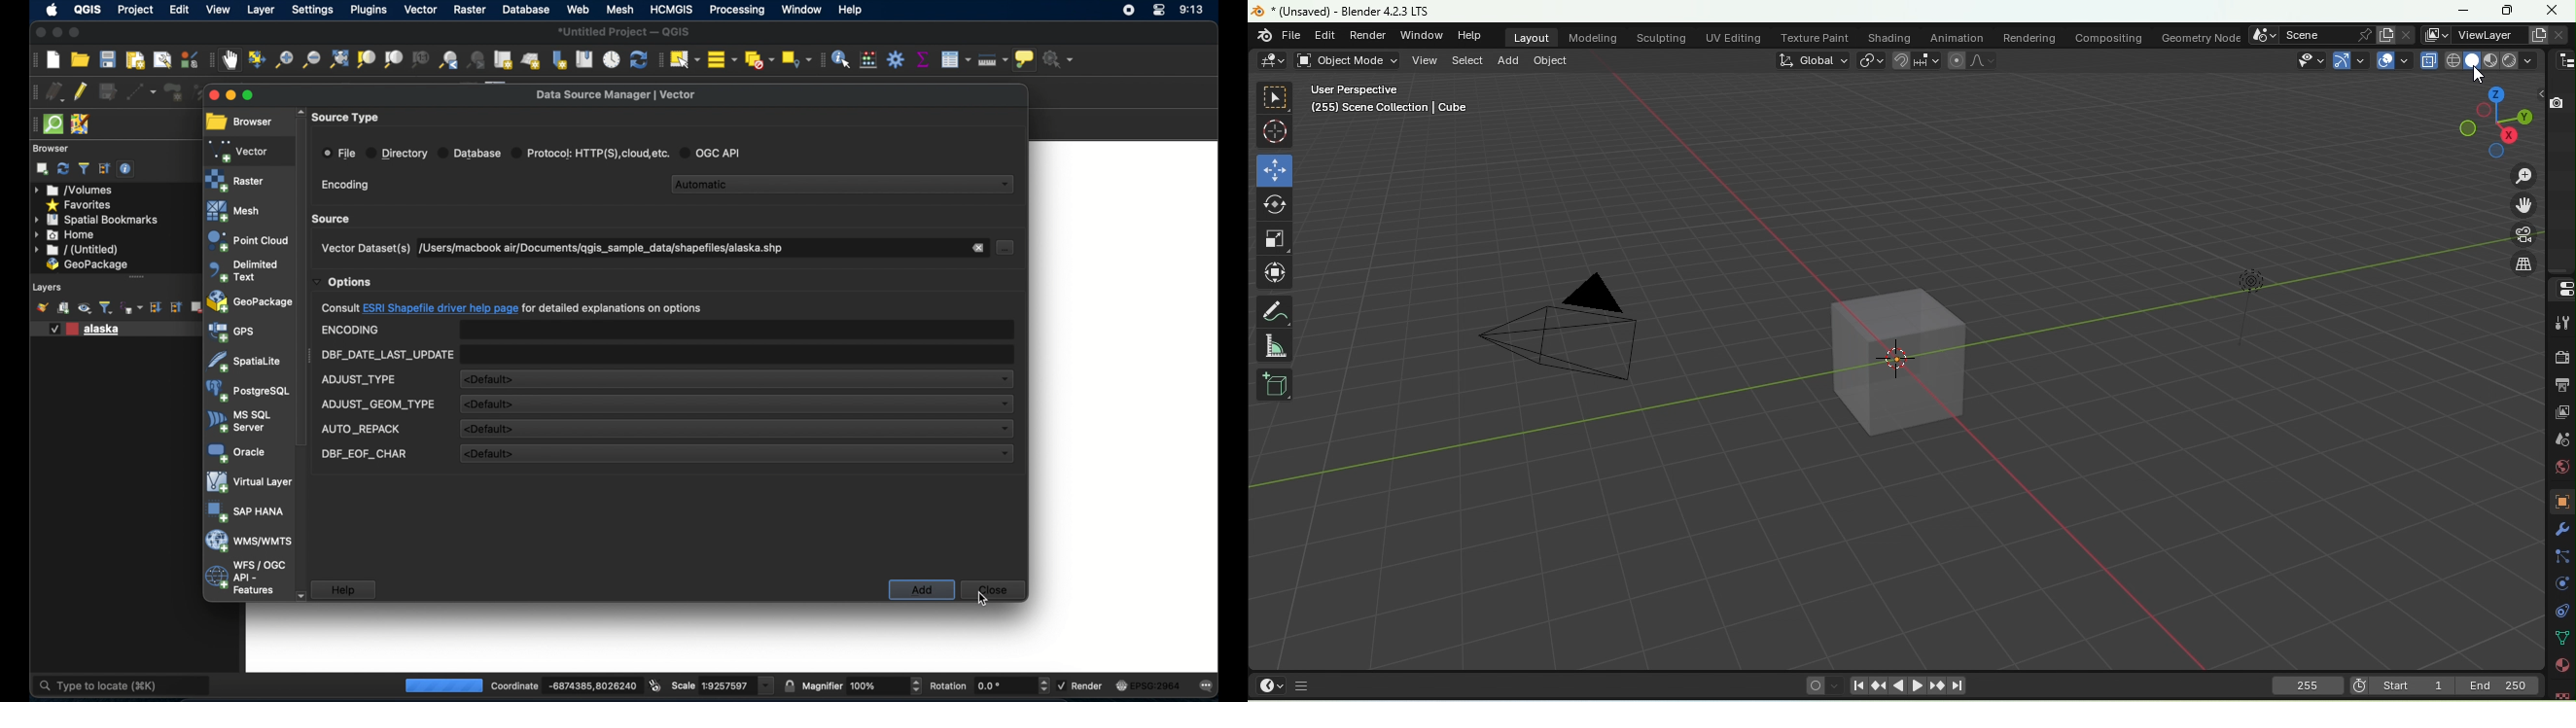 The height and width of the screenshot is (728, 2576). What do you see at coordinates (512, 309) in the screenshot?
I see `info` at bounding box center [512, 309].